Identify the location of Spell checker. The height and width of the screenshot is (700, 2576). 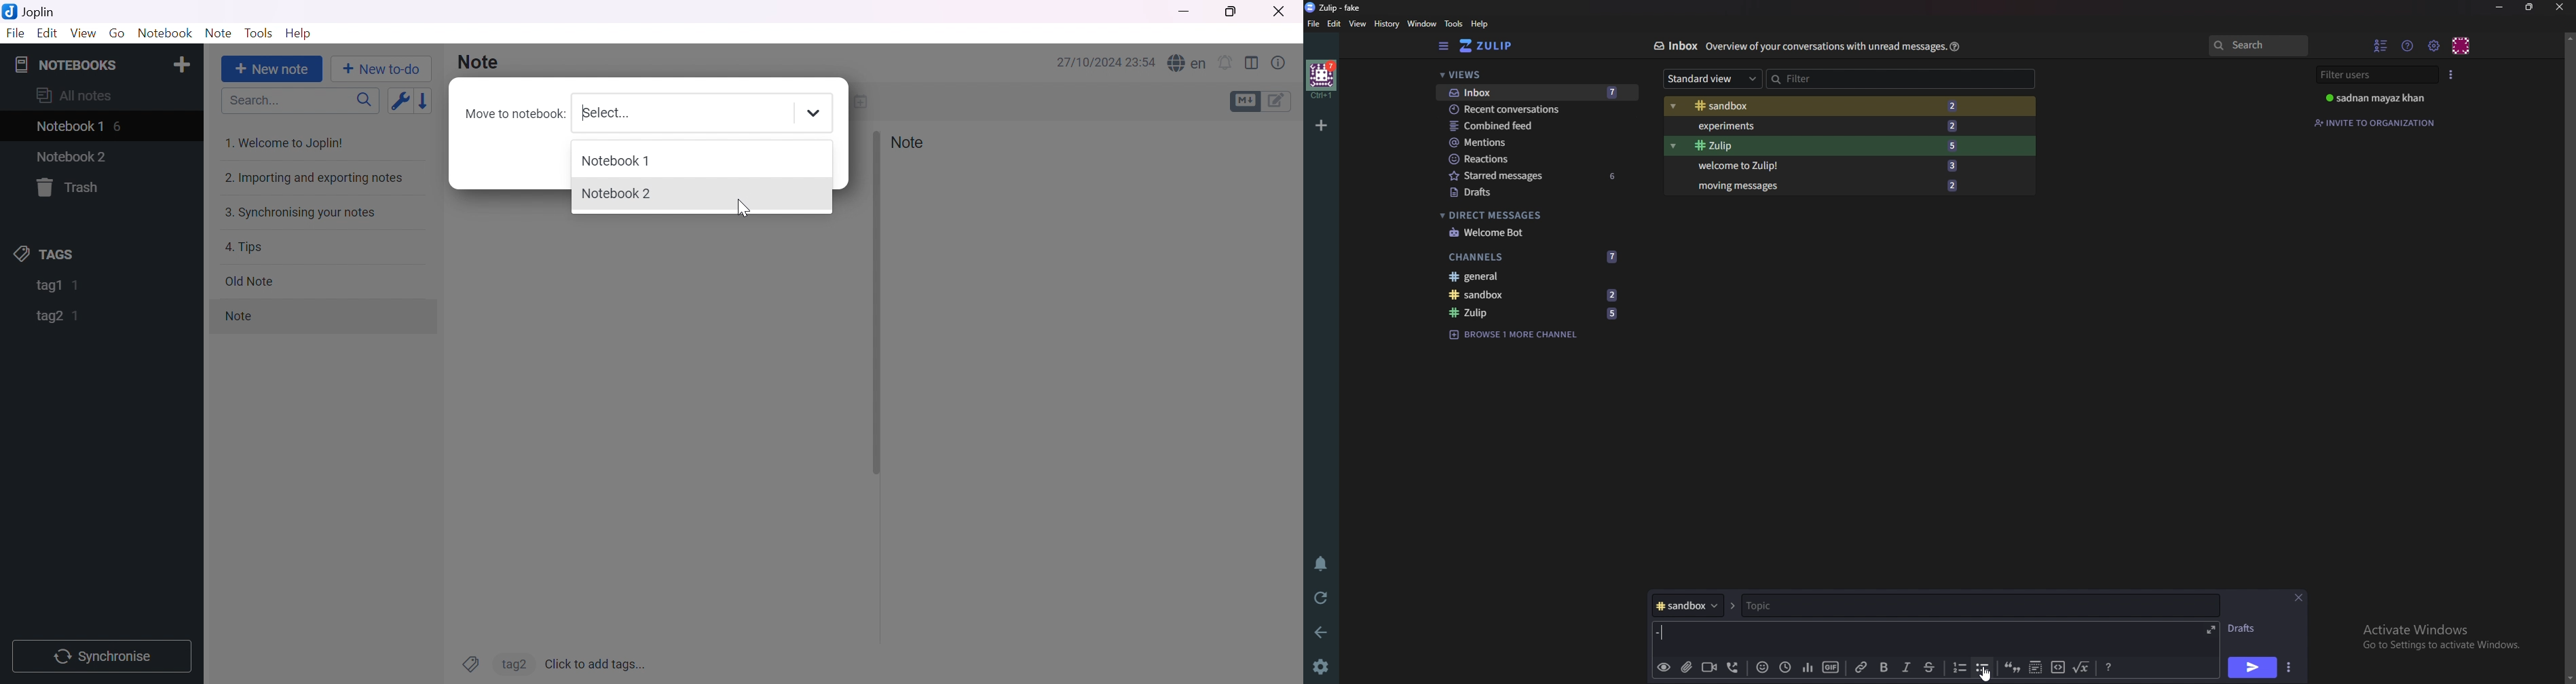
(1187, 61).